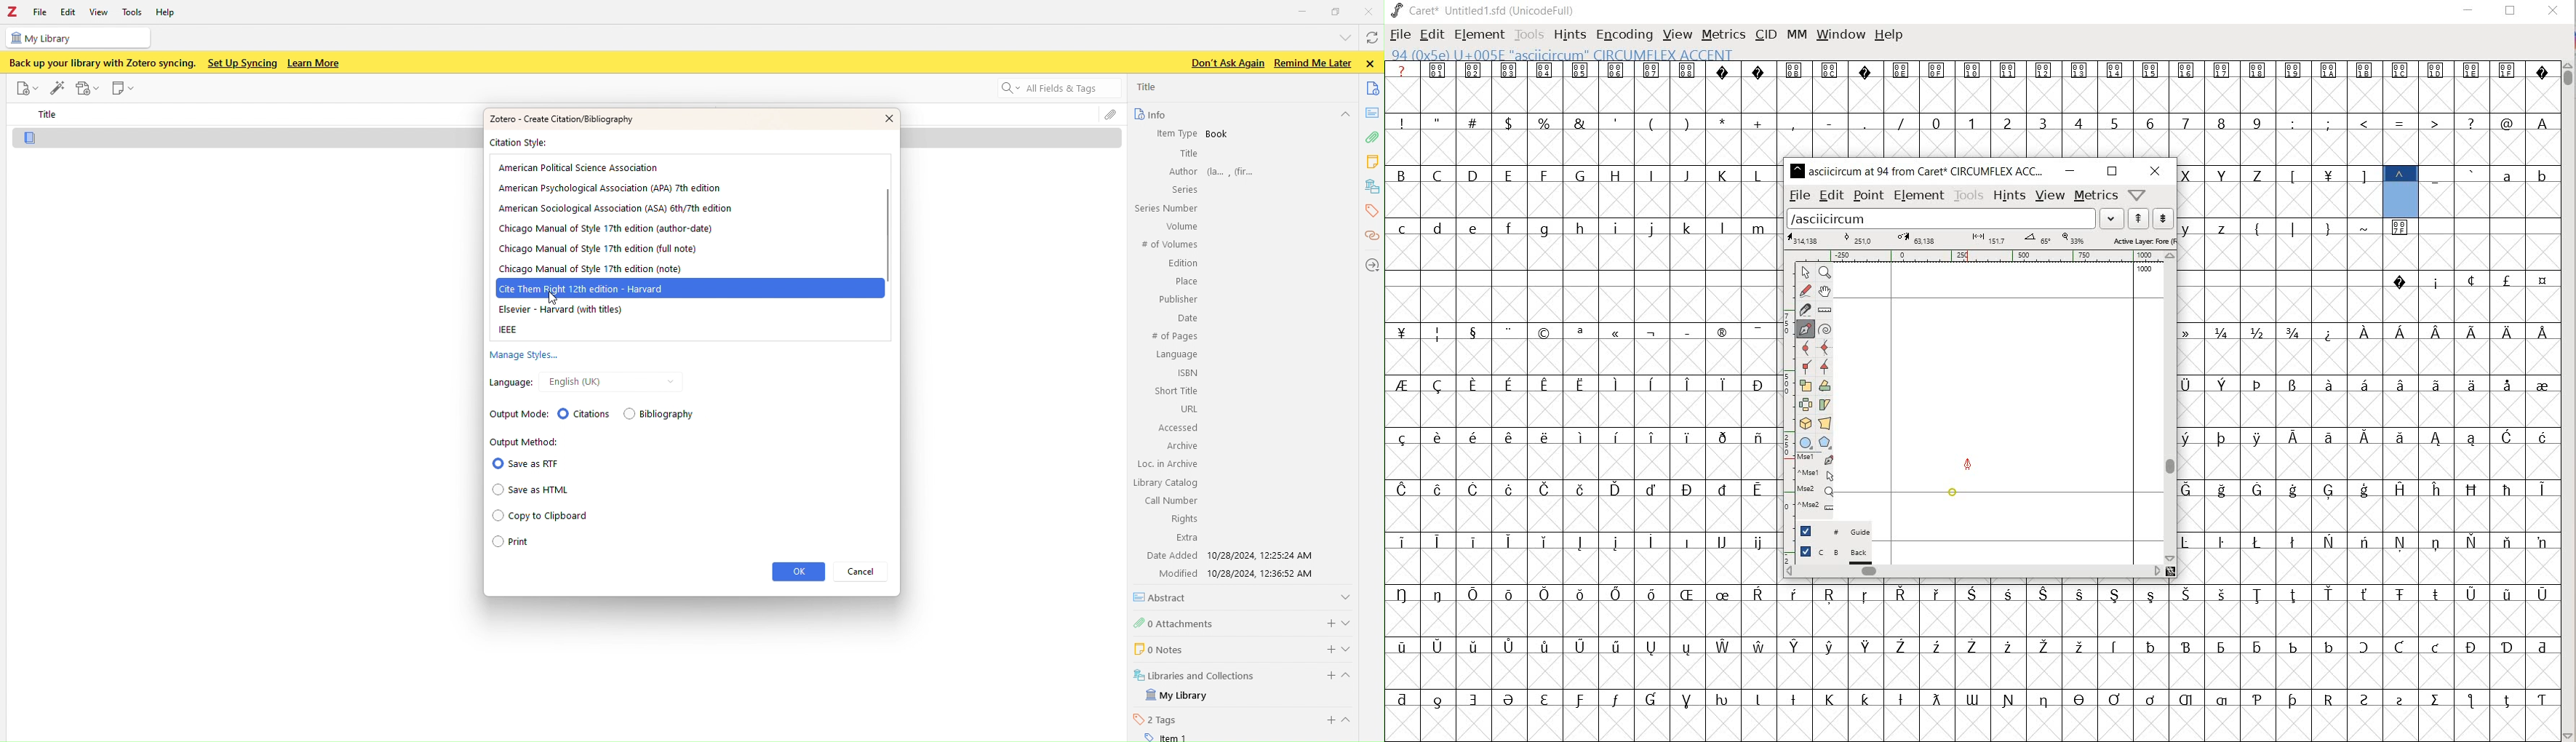 This screenshot has height=756, width=2576. What do you see at coordinates (1265, 555) in the screenshot?
I see `10/28/2024, 12:25:24 AM` at bounding box center [1265, 555].